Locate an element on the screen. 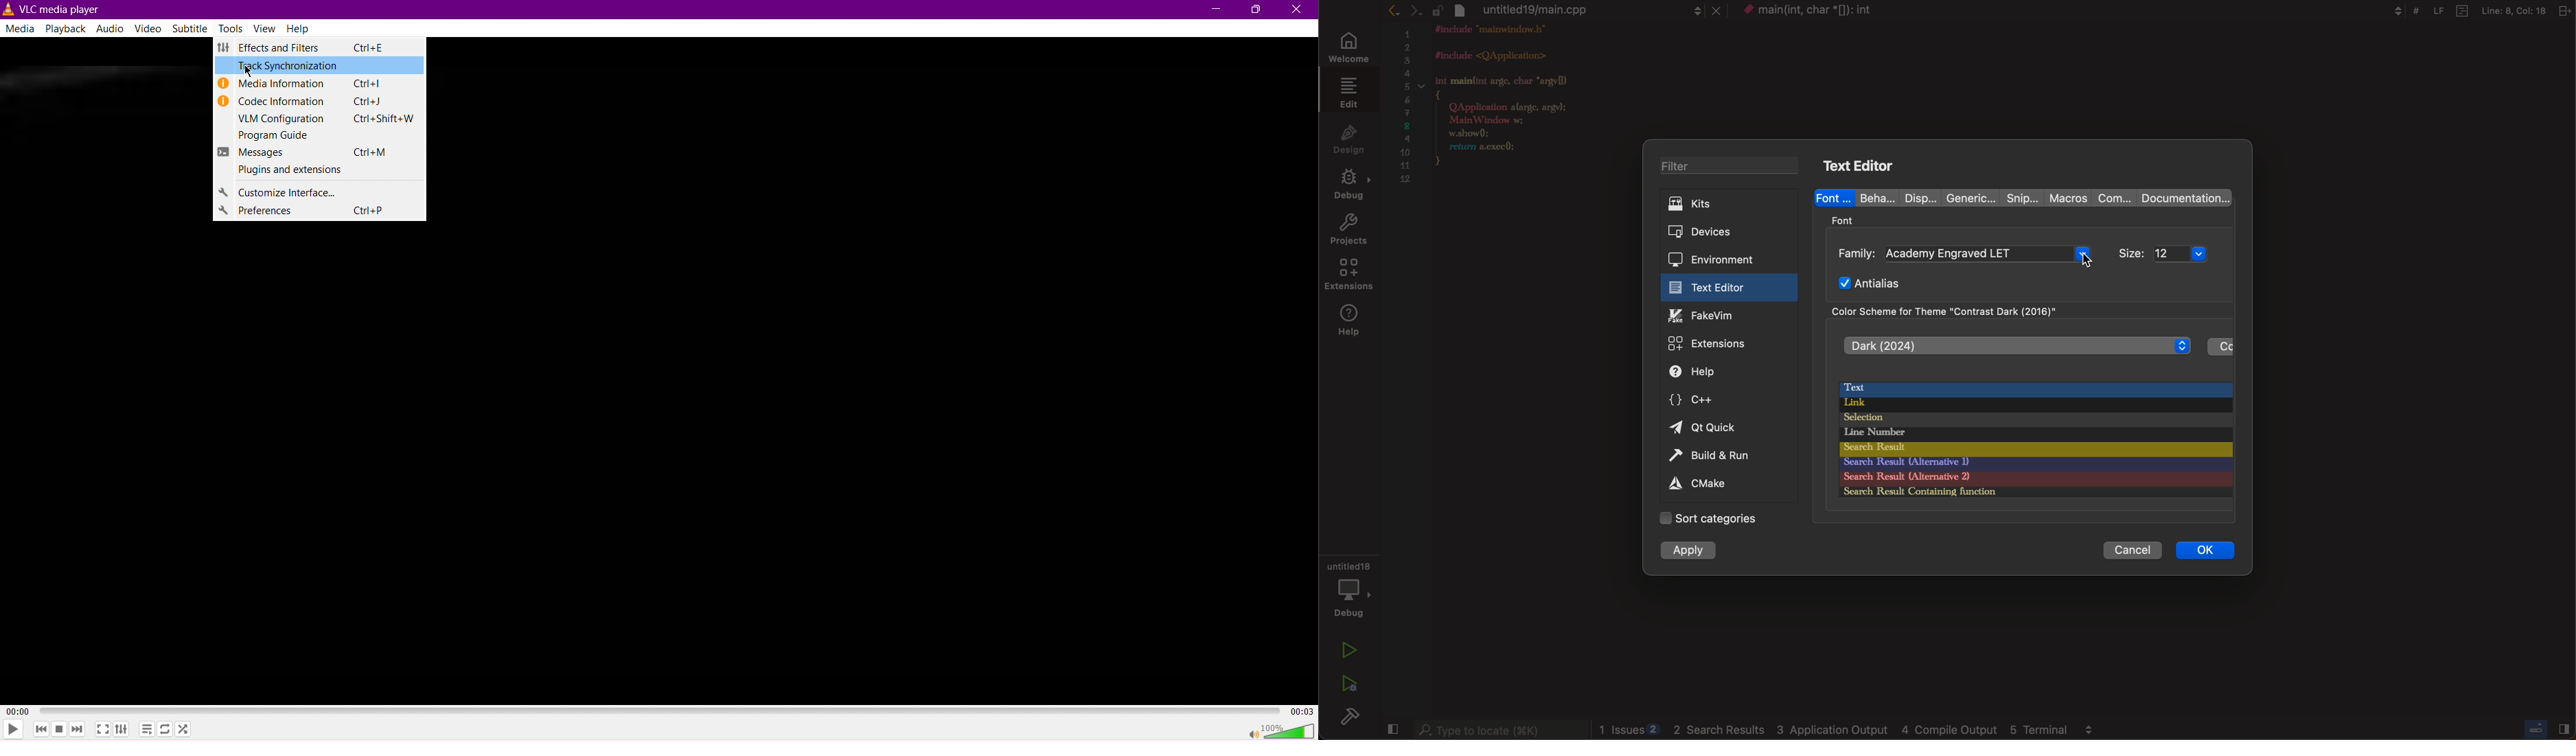 The image size is (2576, 756). Customize is located at coordinates (314, 194).